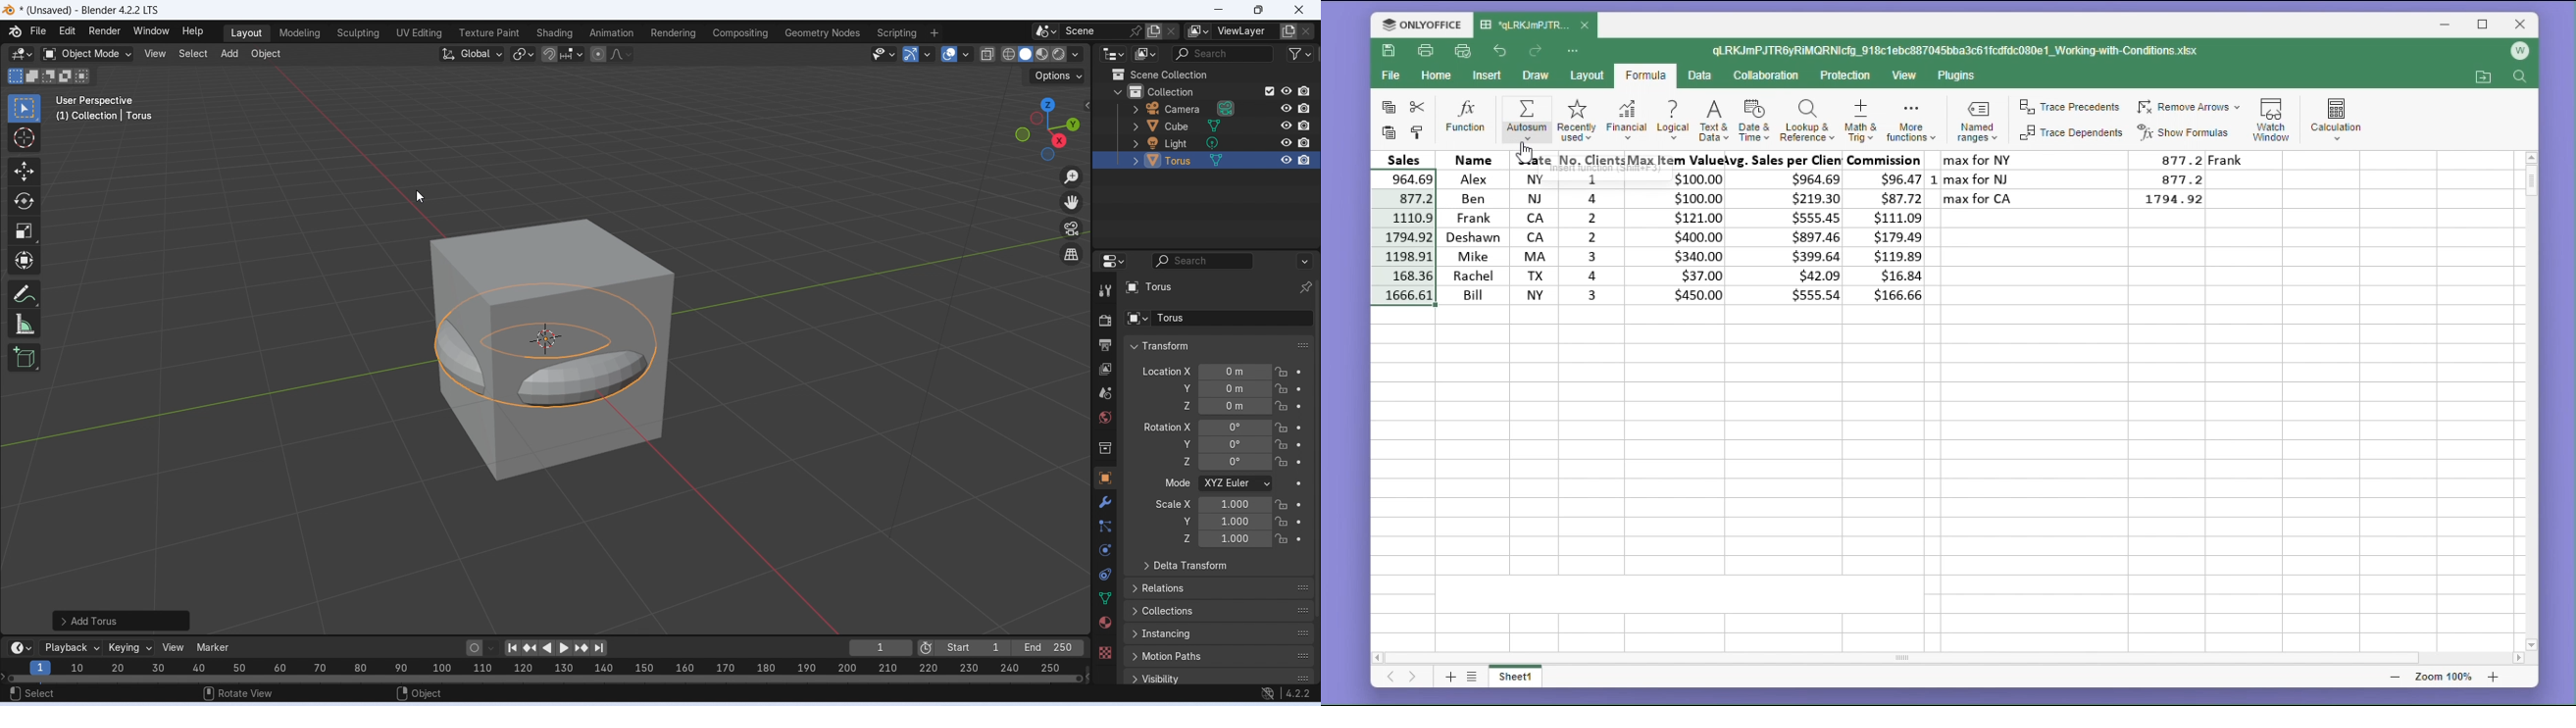 This screenshot has width=2576, height=728. Describe the element at coordinates (1644, 76) in the screenshot. I see `formula` at that location.